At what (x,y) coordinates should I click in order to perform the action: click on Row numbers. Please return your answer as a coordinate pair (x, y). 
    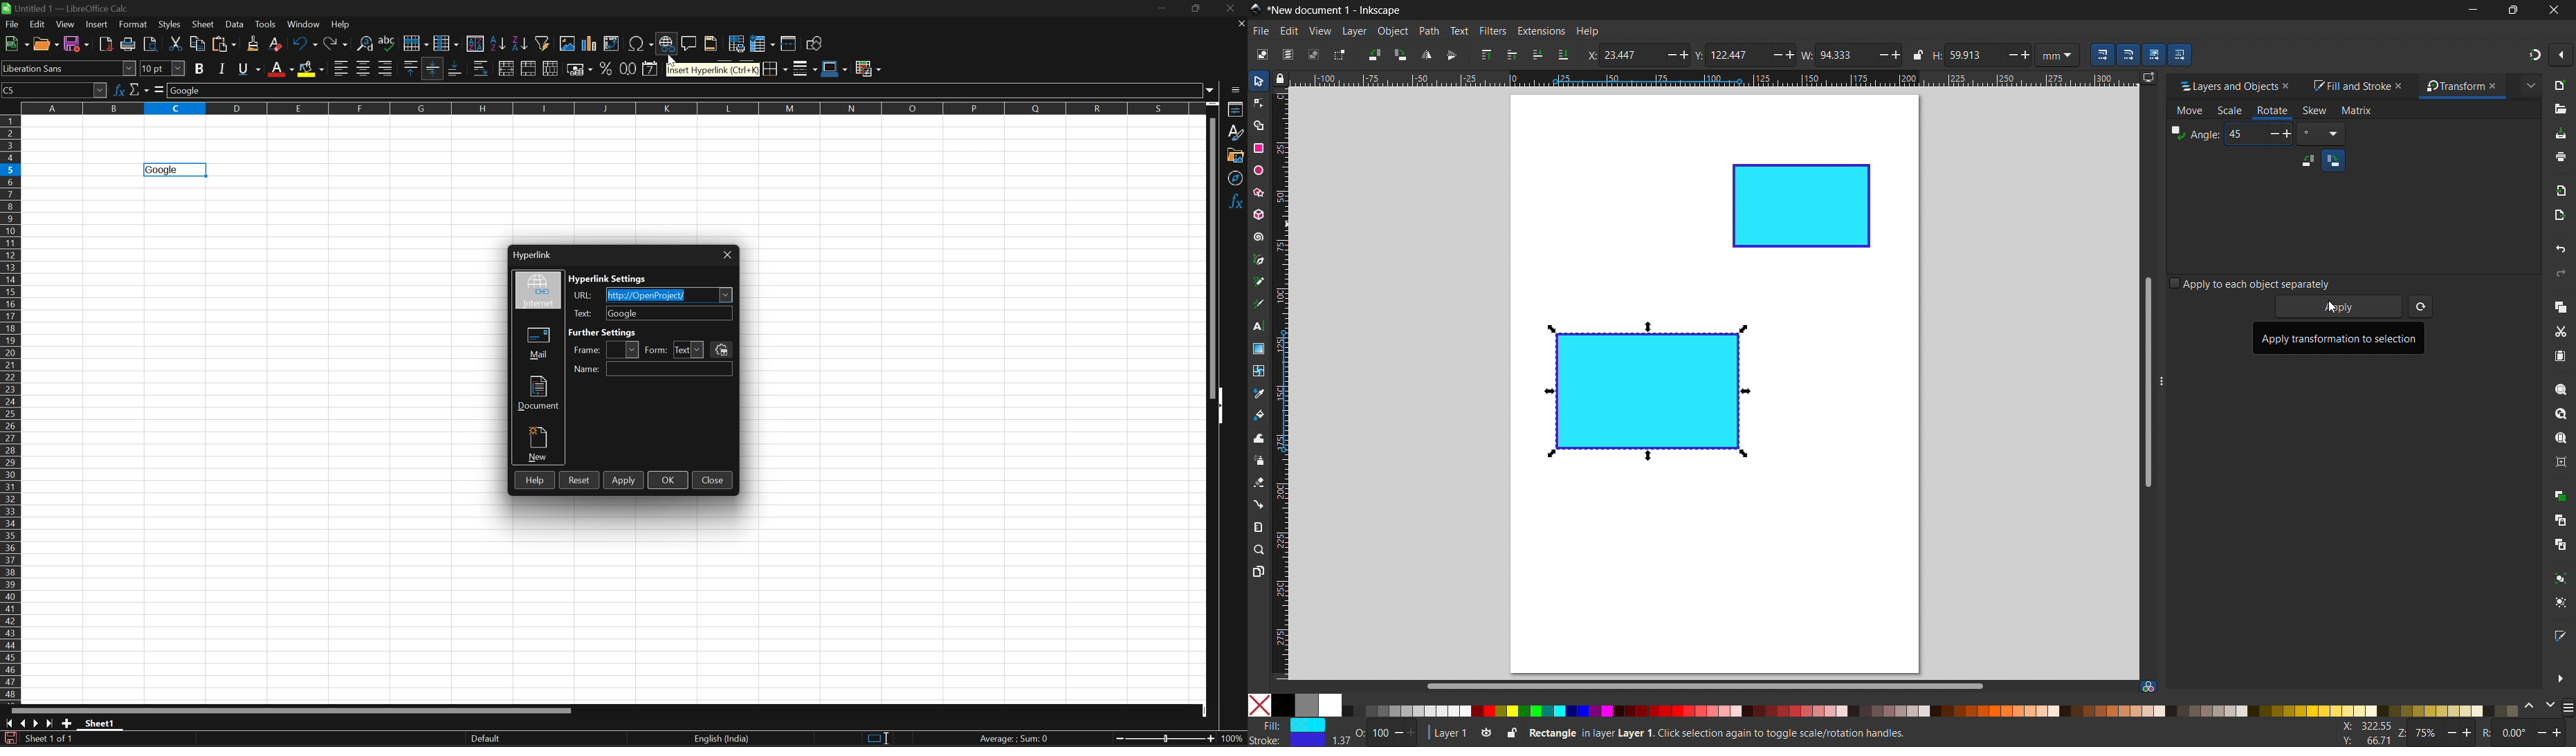
    Looking at the image, I should click on (12, 411).